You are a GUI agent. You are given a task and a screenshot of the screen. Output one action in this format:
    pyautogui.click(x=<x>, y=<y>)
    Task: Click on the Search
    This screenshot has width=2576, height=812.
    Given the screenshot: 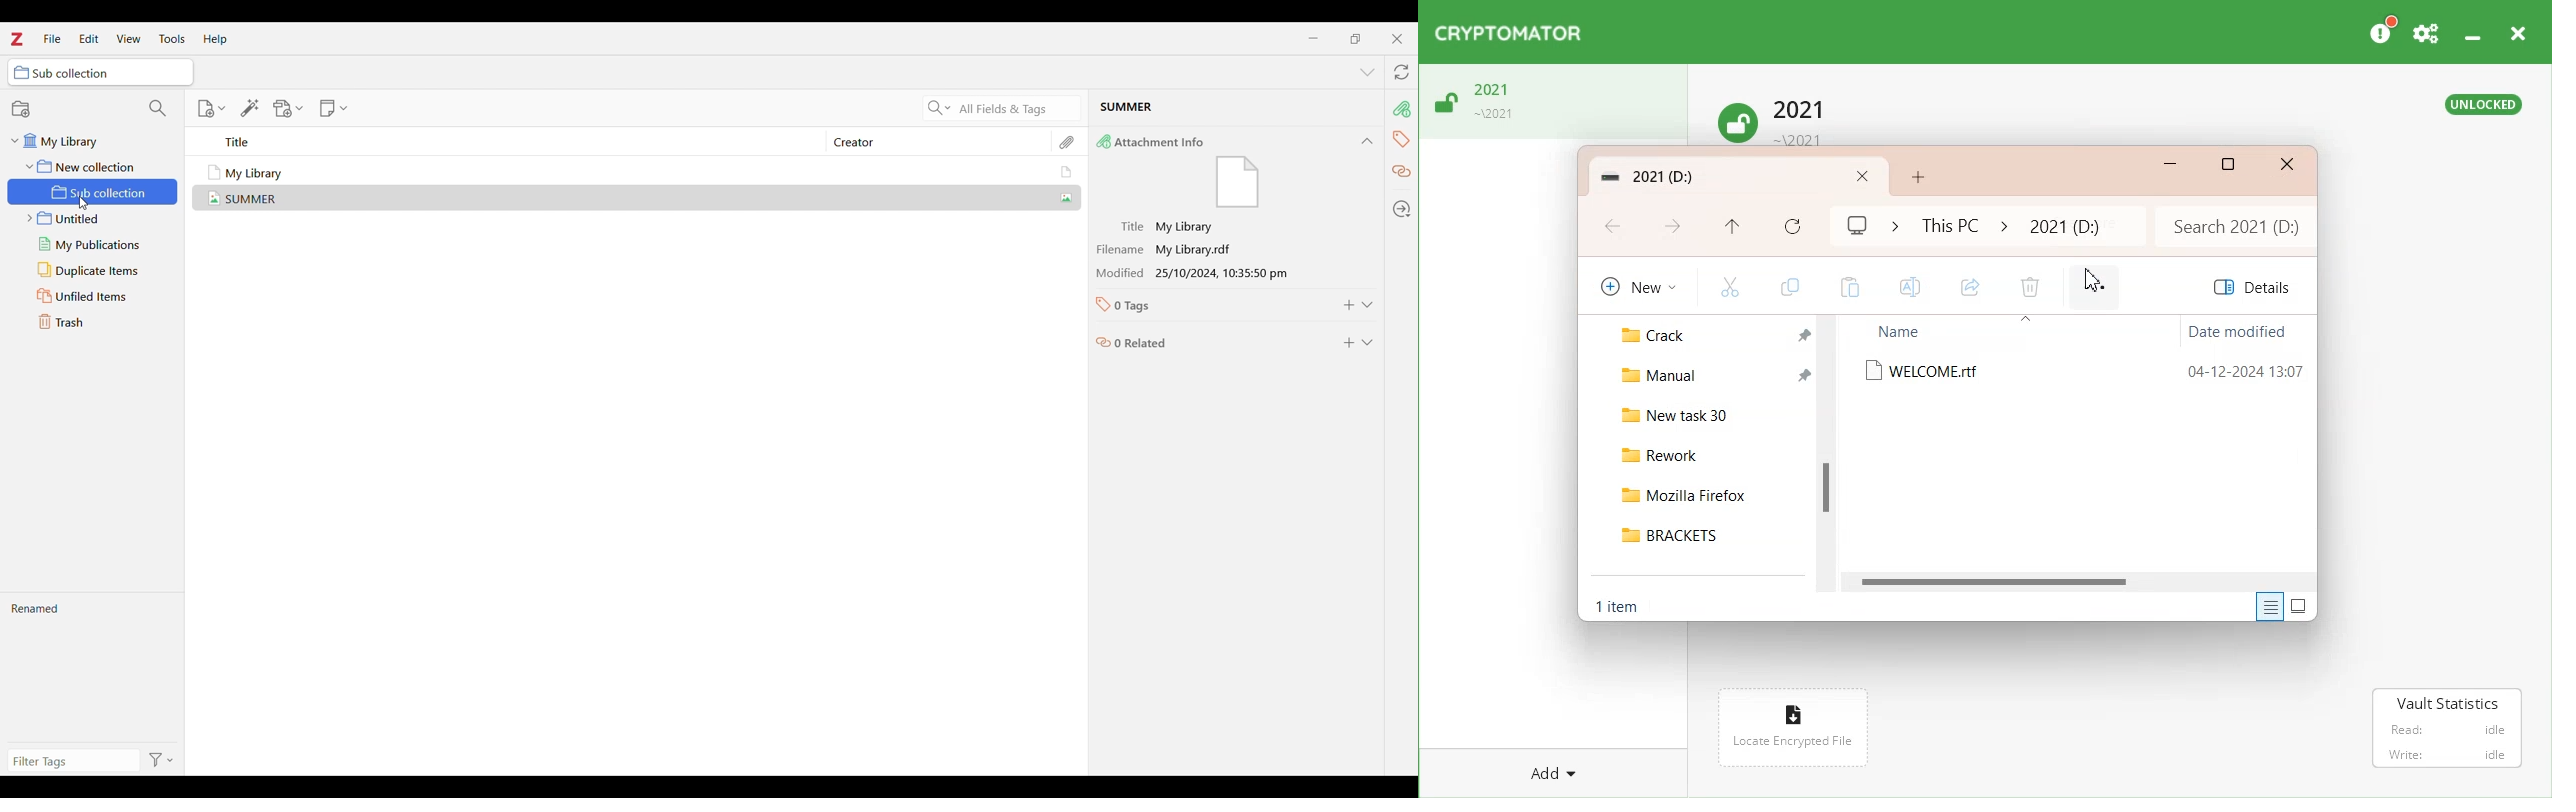 What is the action you would take?
    pyautogui.click(x=2233, y=228)
    